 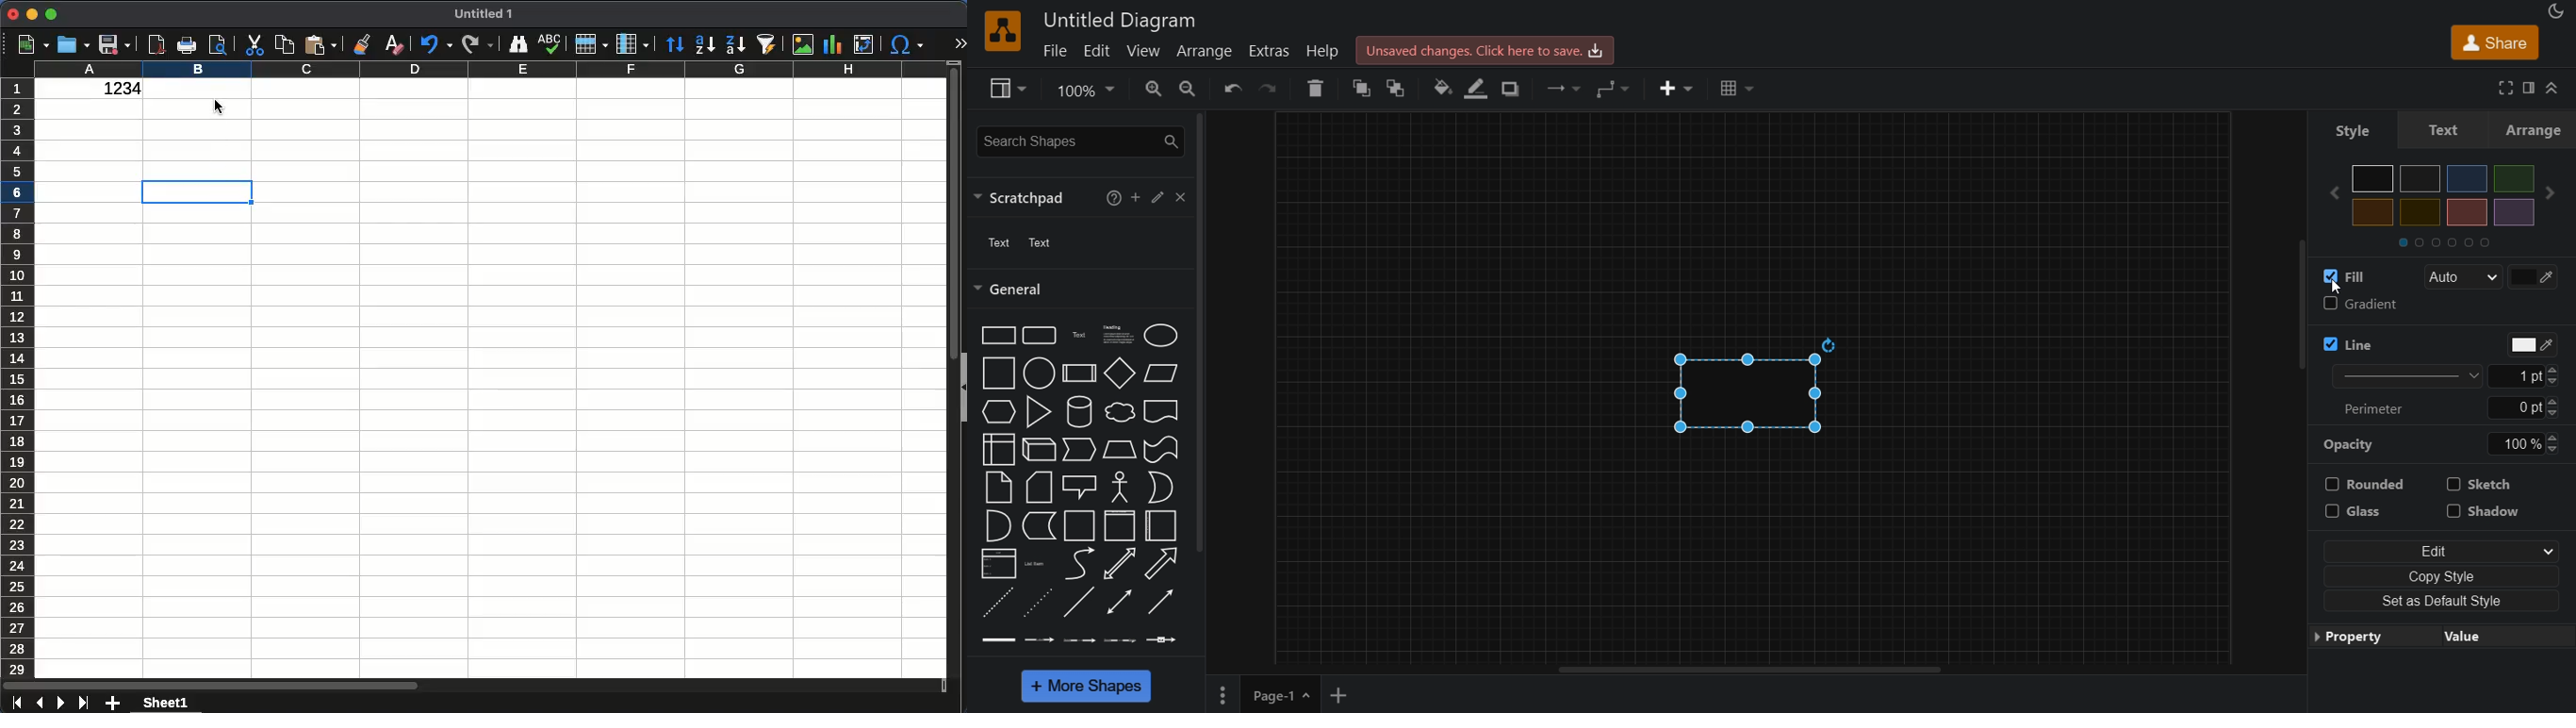 What do you see at coordinates (1078, 450) in the screenshot?
I see `step` at bounding box center [1078, 450].